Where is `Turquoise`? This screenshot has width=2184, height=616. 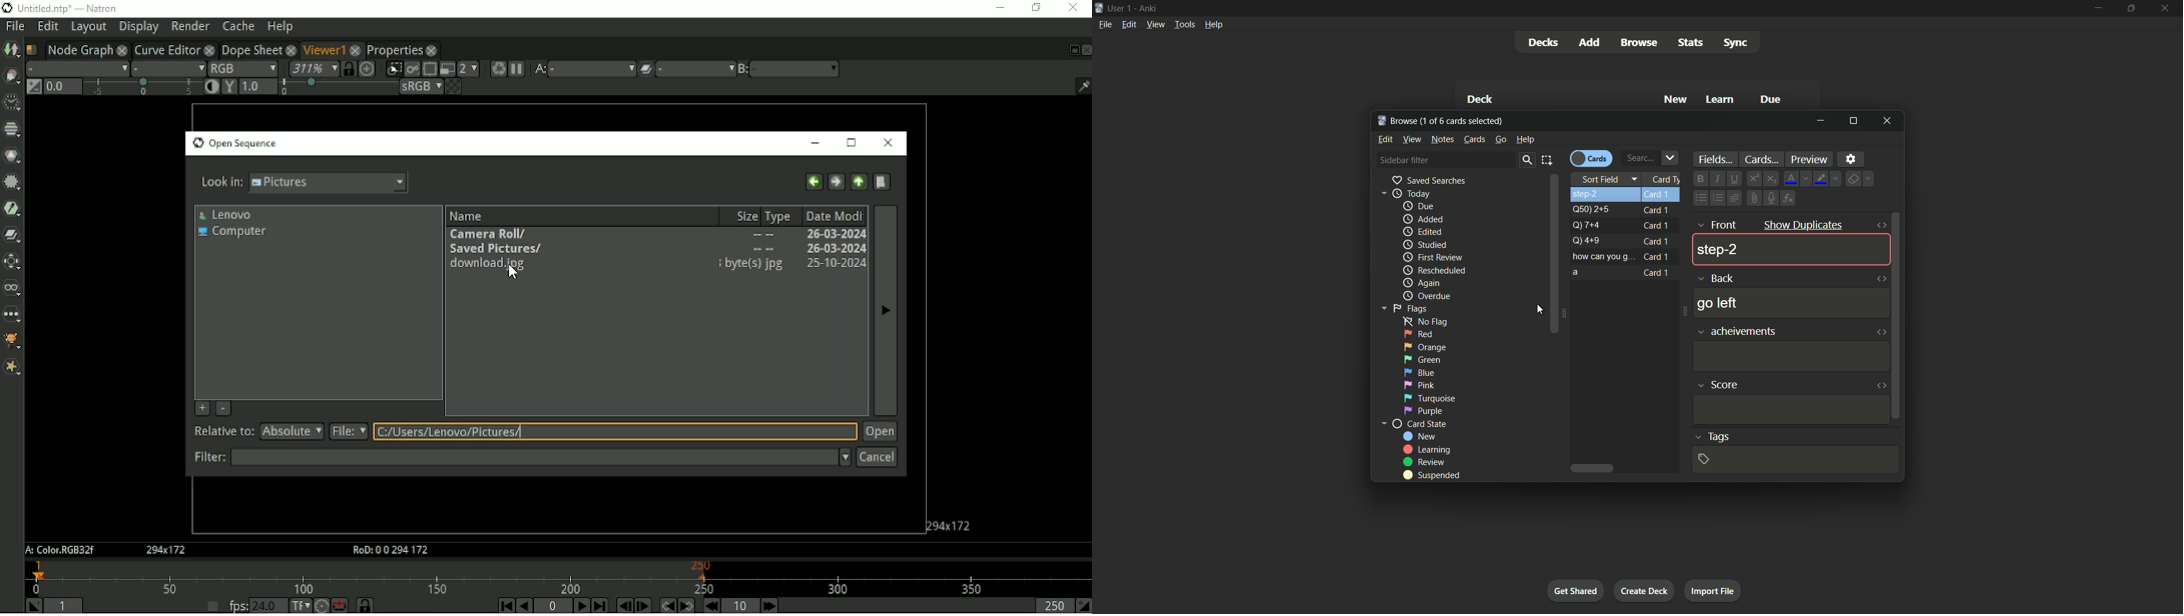
Turquoise is located at coordinates (1429, 398).